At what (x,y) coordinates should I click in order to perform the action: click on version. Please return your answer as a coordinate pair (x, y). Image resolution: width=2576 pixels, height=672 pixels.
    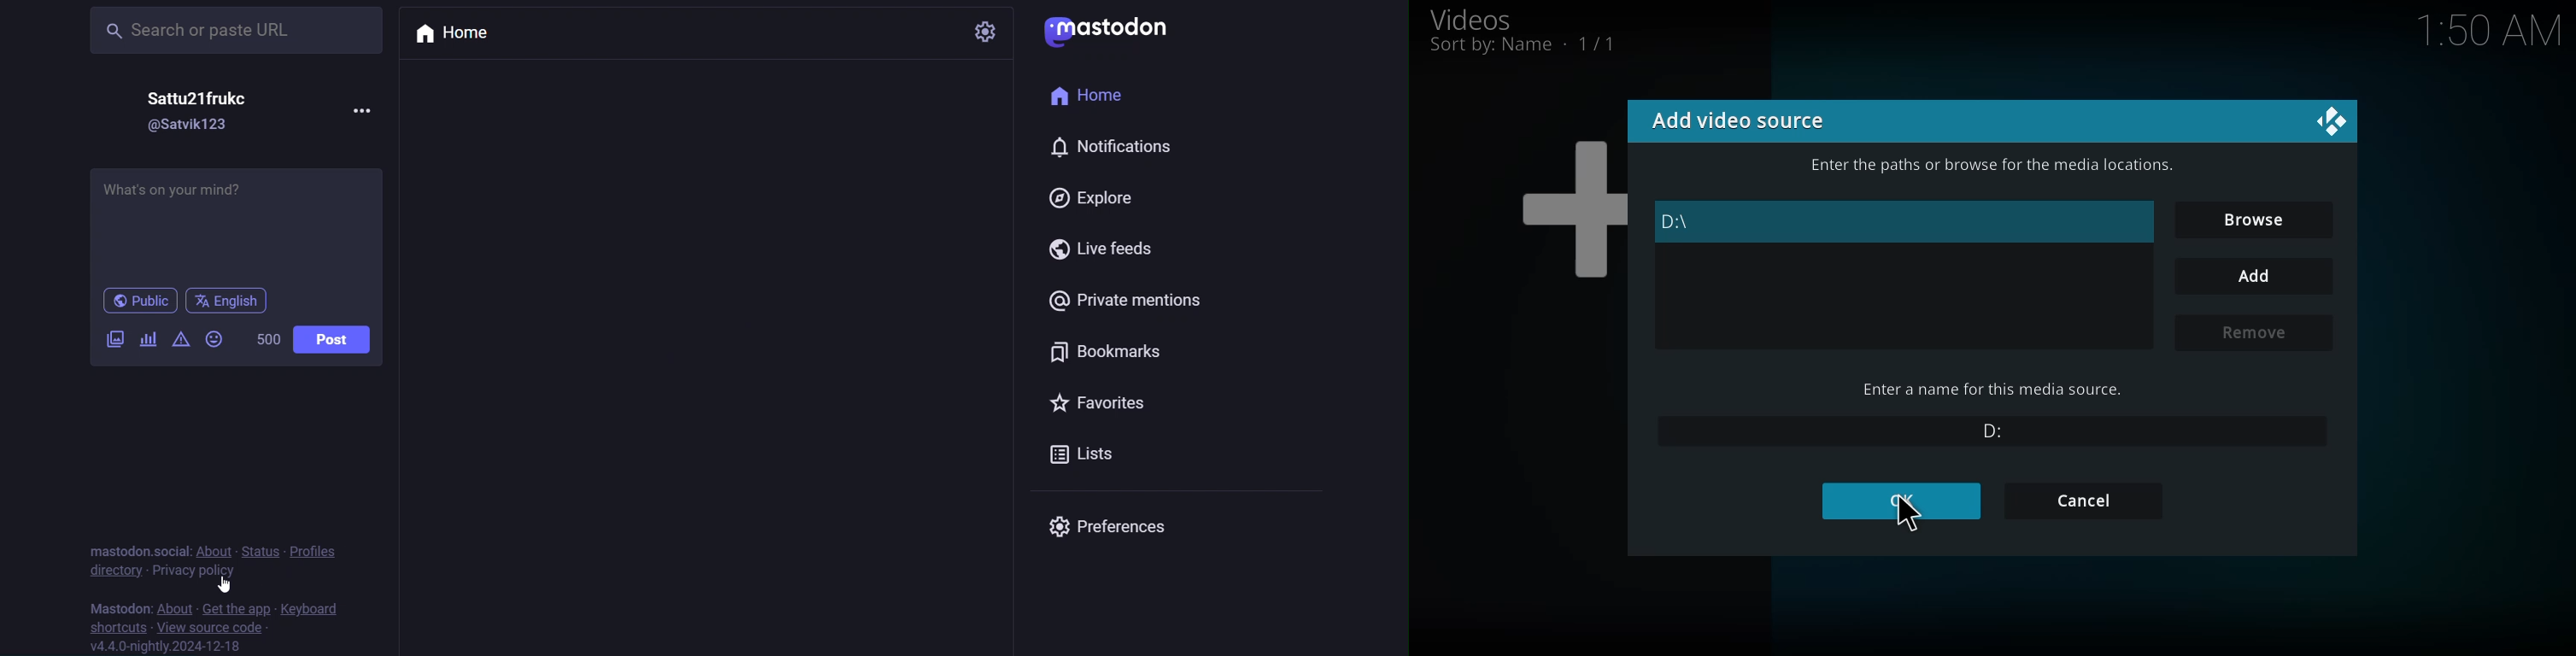
    Looking at the image, I should click on (169, 646).